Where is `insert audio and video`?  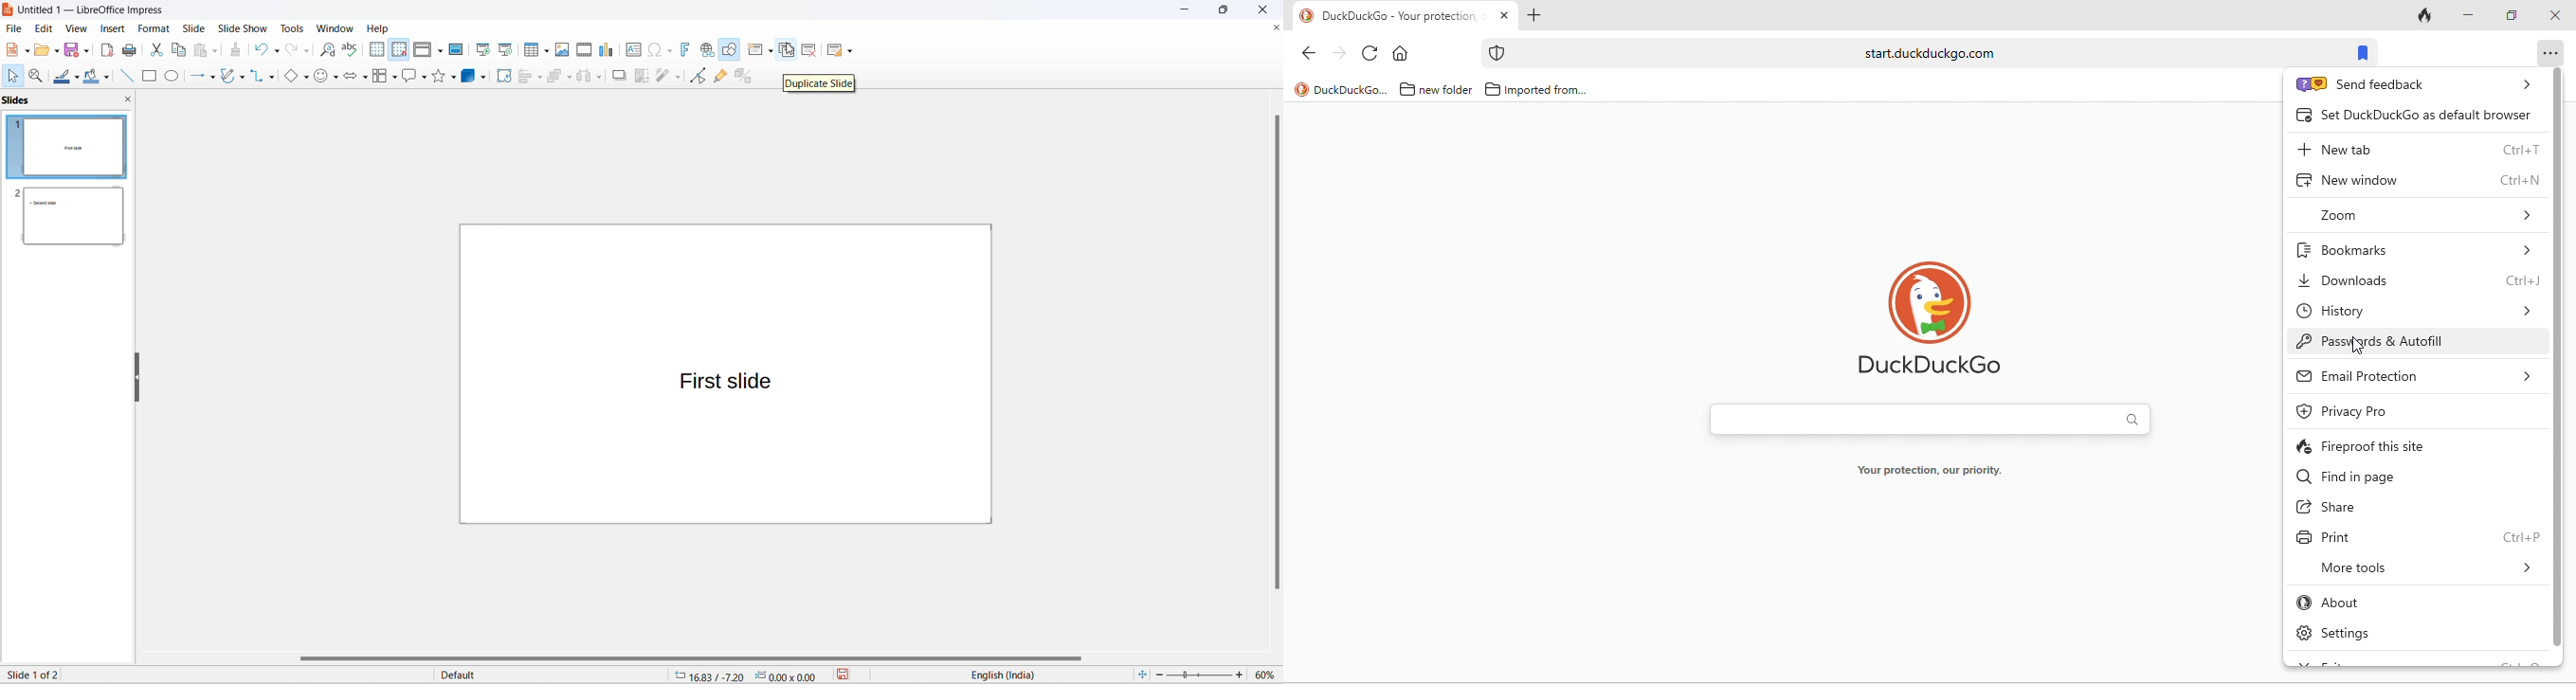
insert audio and video is located at coordinates (584, 50).